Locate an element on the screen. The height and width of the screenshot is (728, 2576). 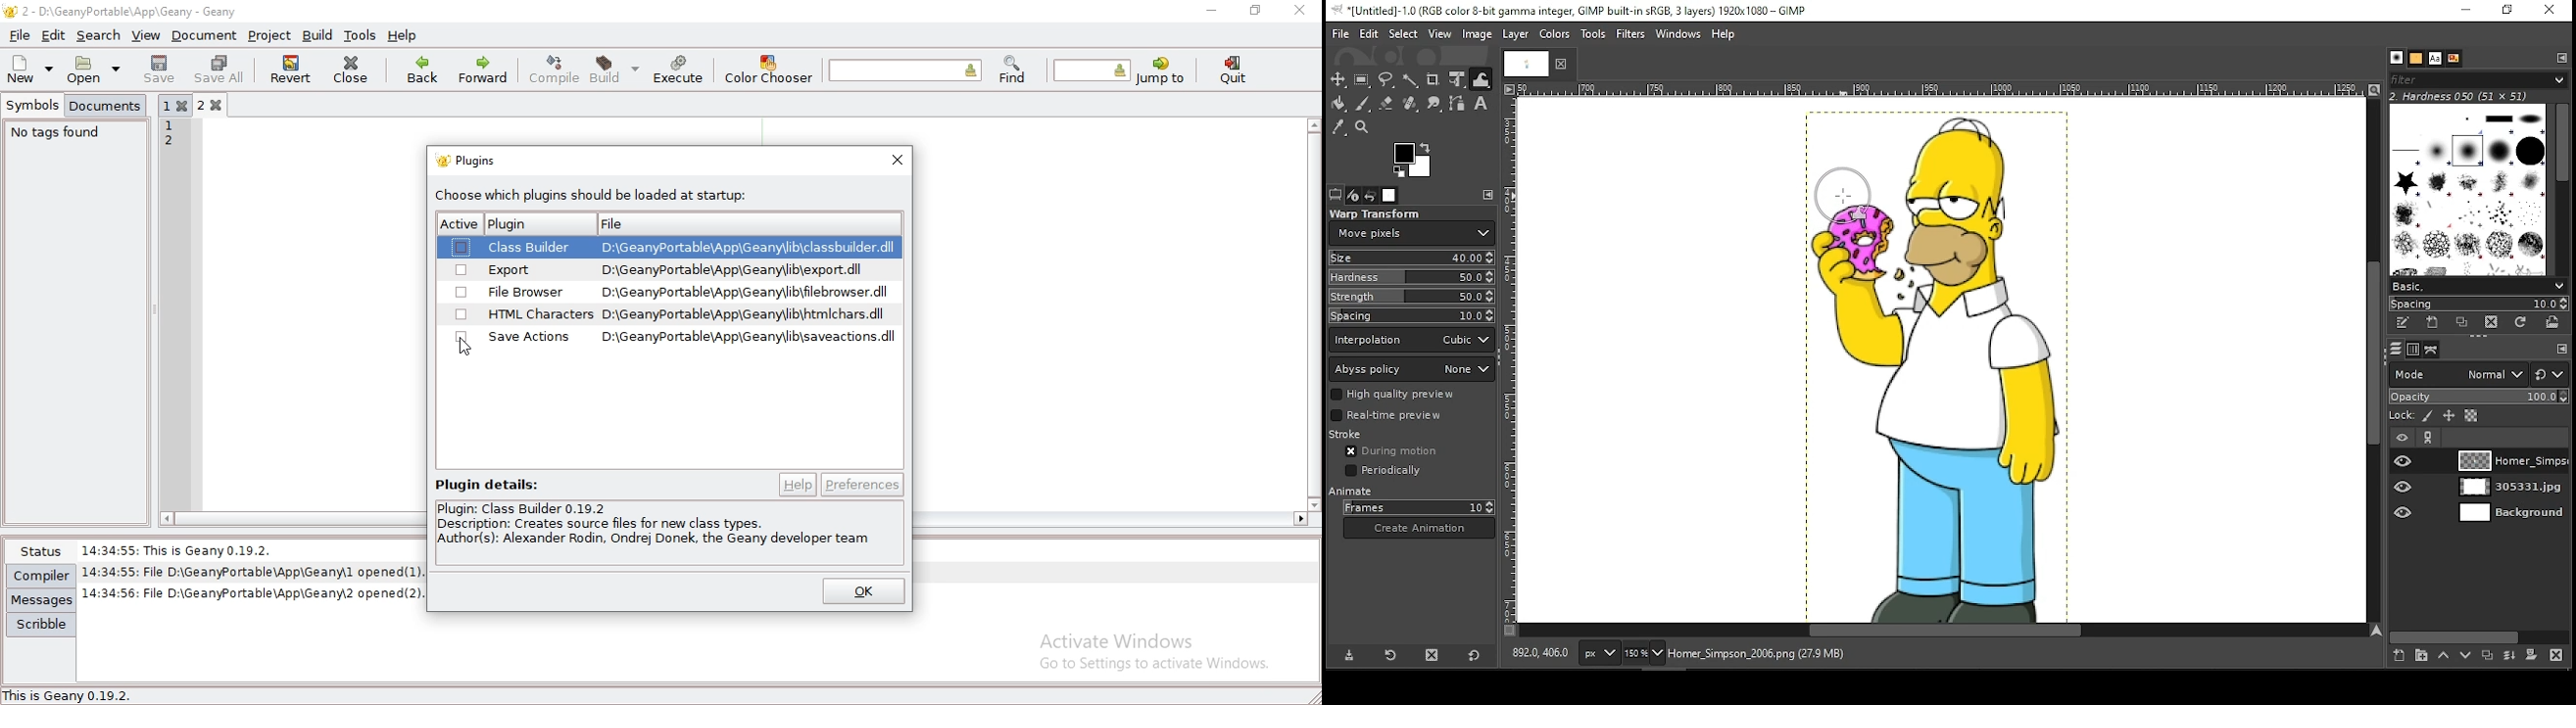
scroll bar is located at coordinates (2564, 190).